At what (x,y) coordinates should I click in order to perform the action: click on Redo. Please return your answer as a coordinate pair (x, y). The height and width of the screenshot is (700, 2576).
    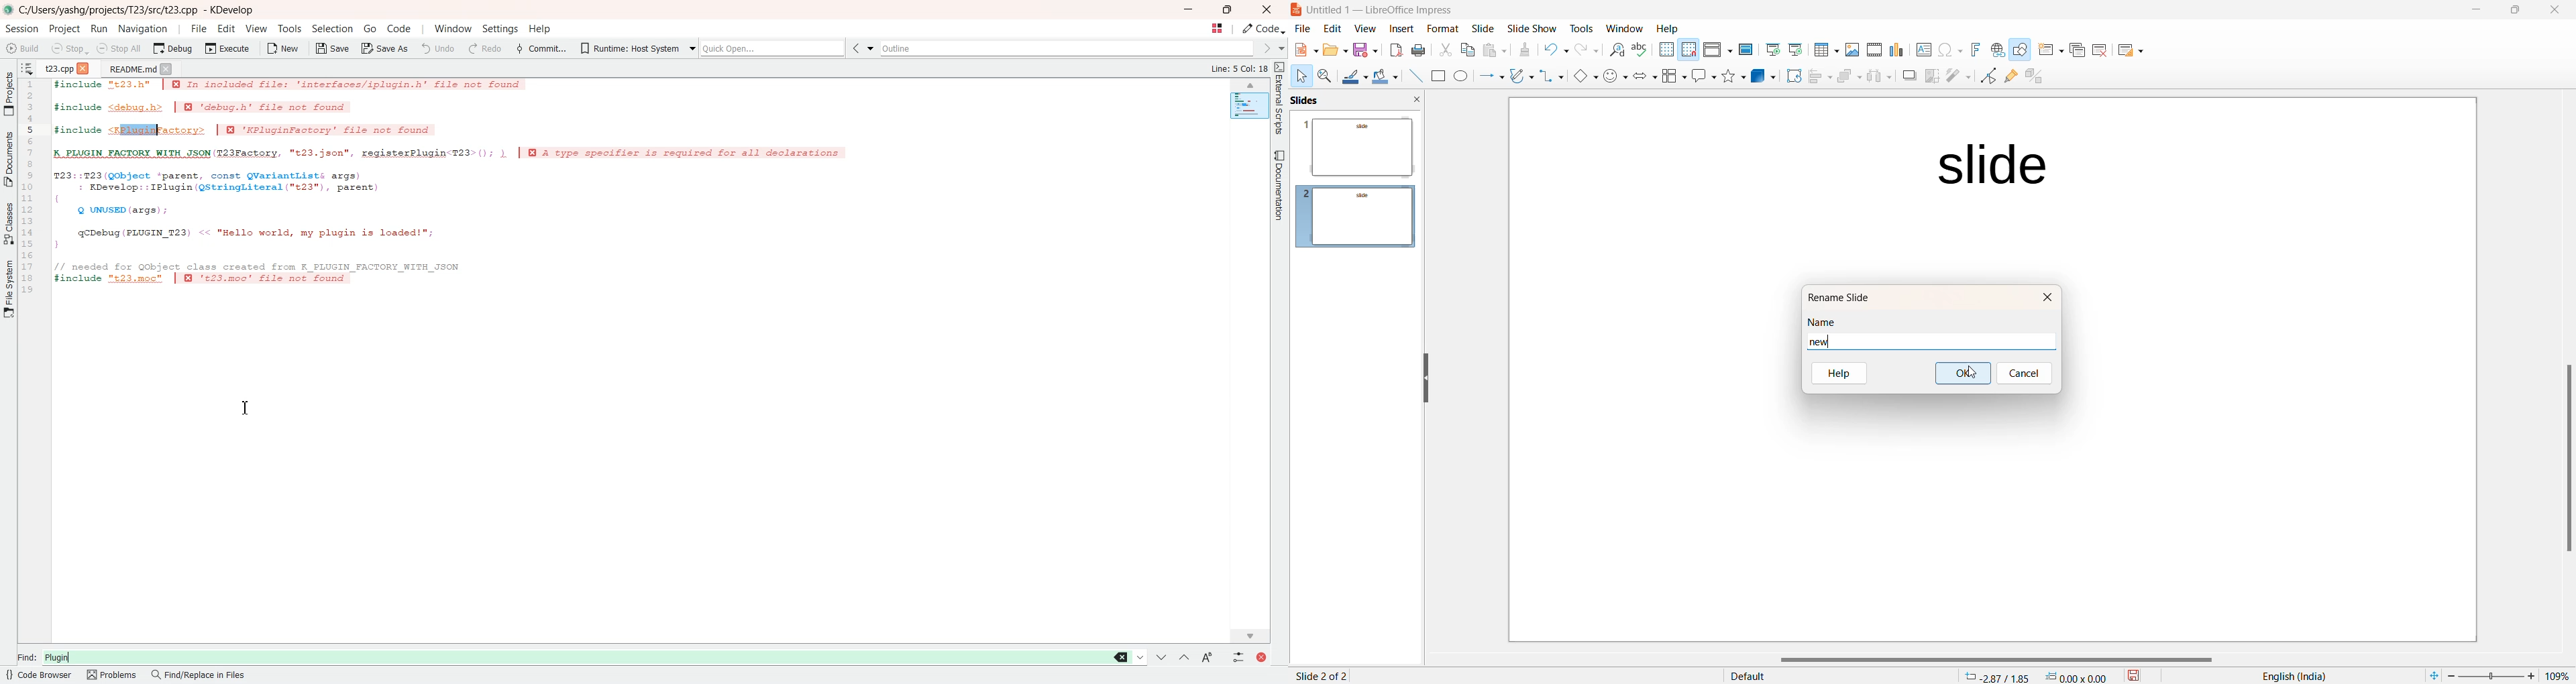
    Looking at the image, I should click on (1587, 50).